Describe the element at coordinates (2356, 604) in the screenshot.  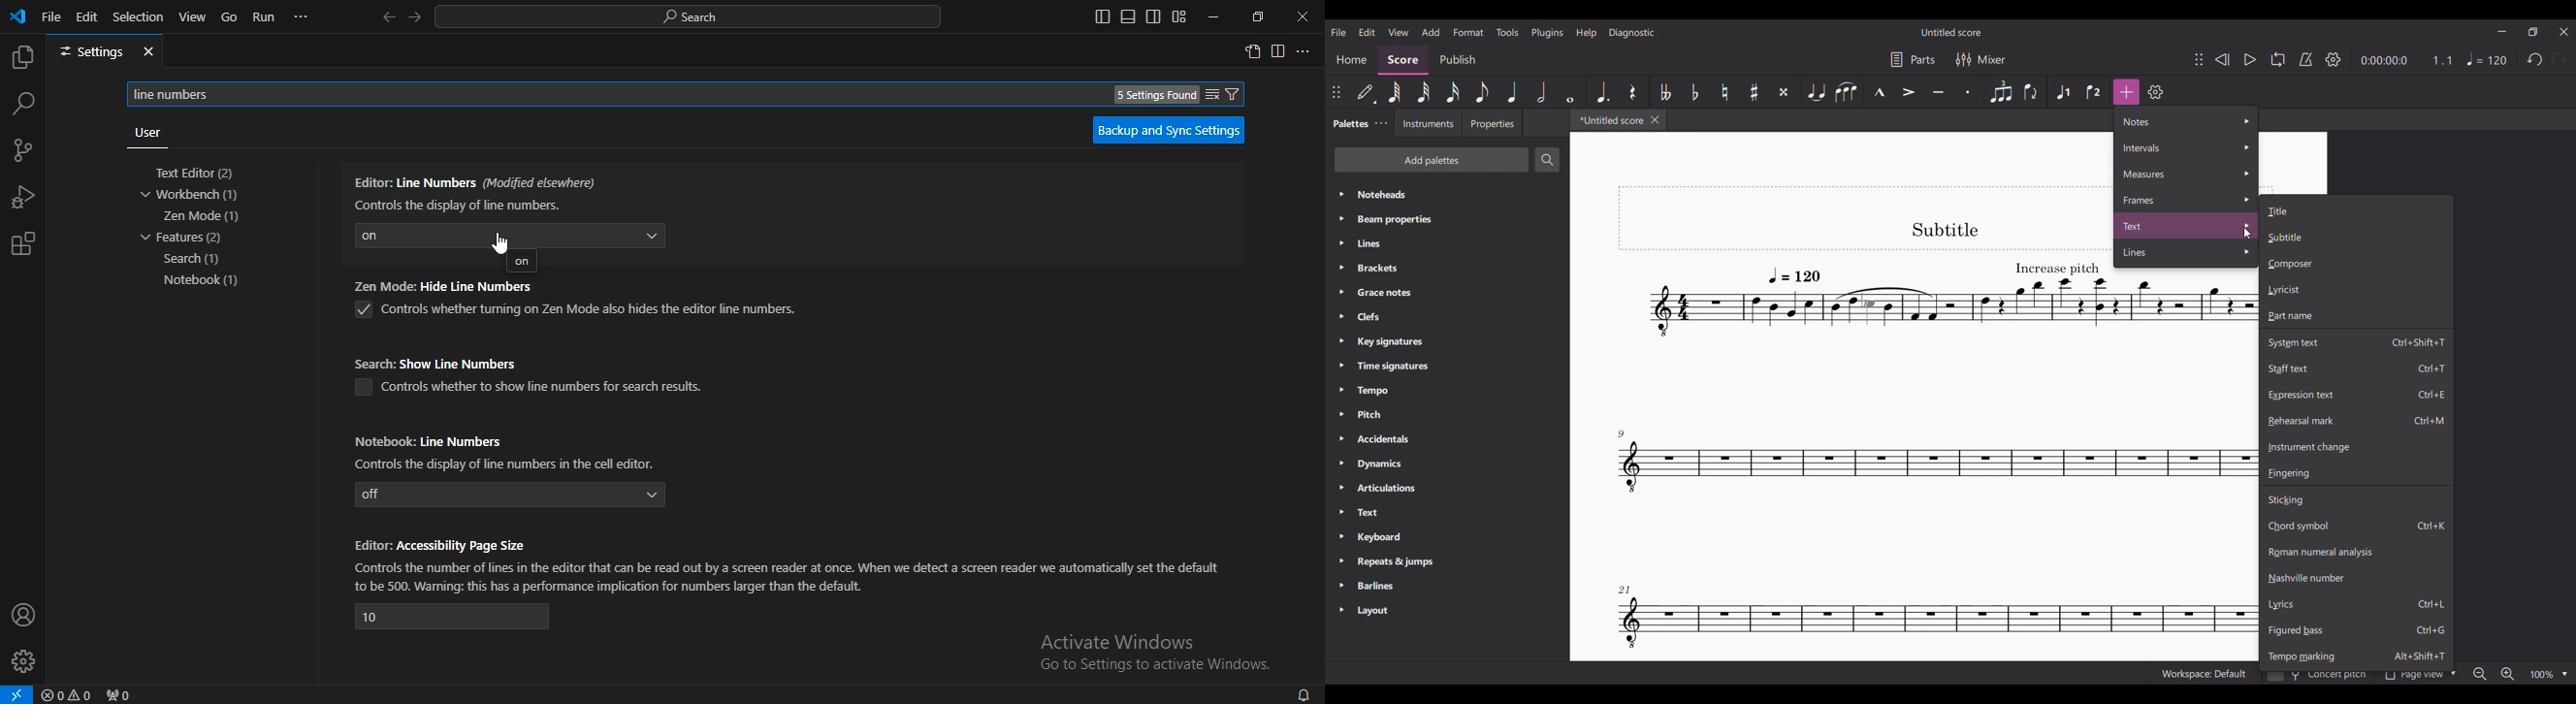
I see `Lyrics` at that location.